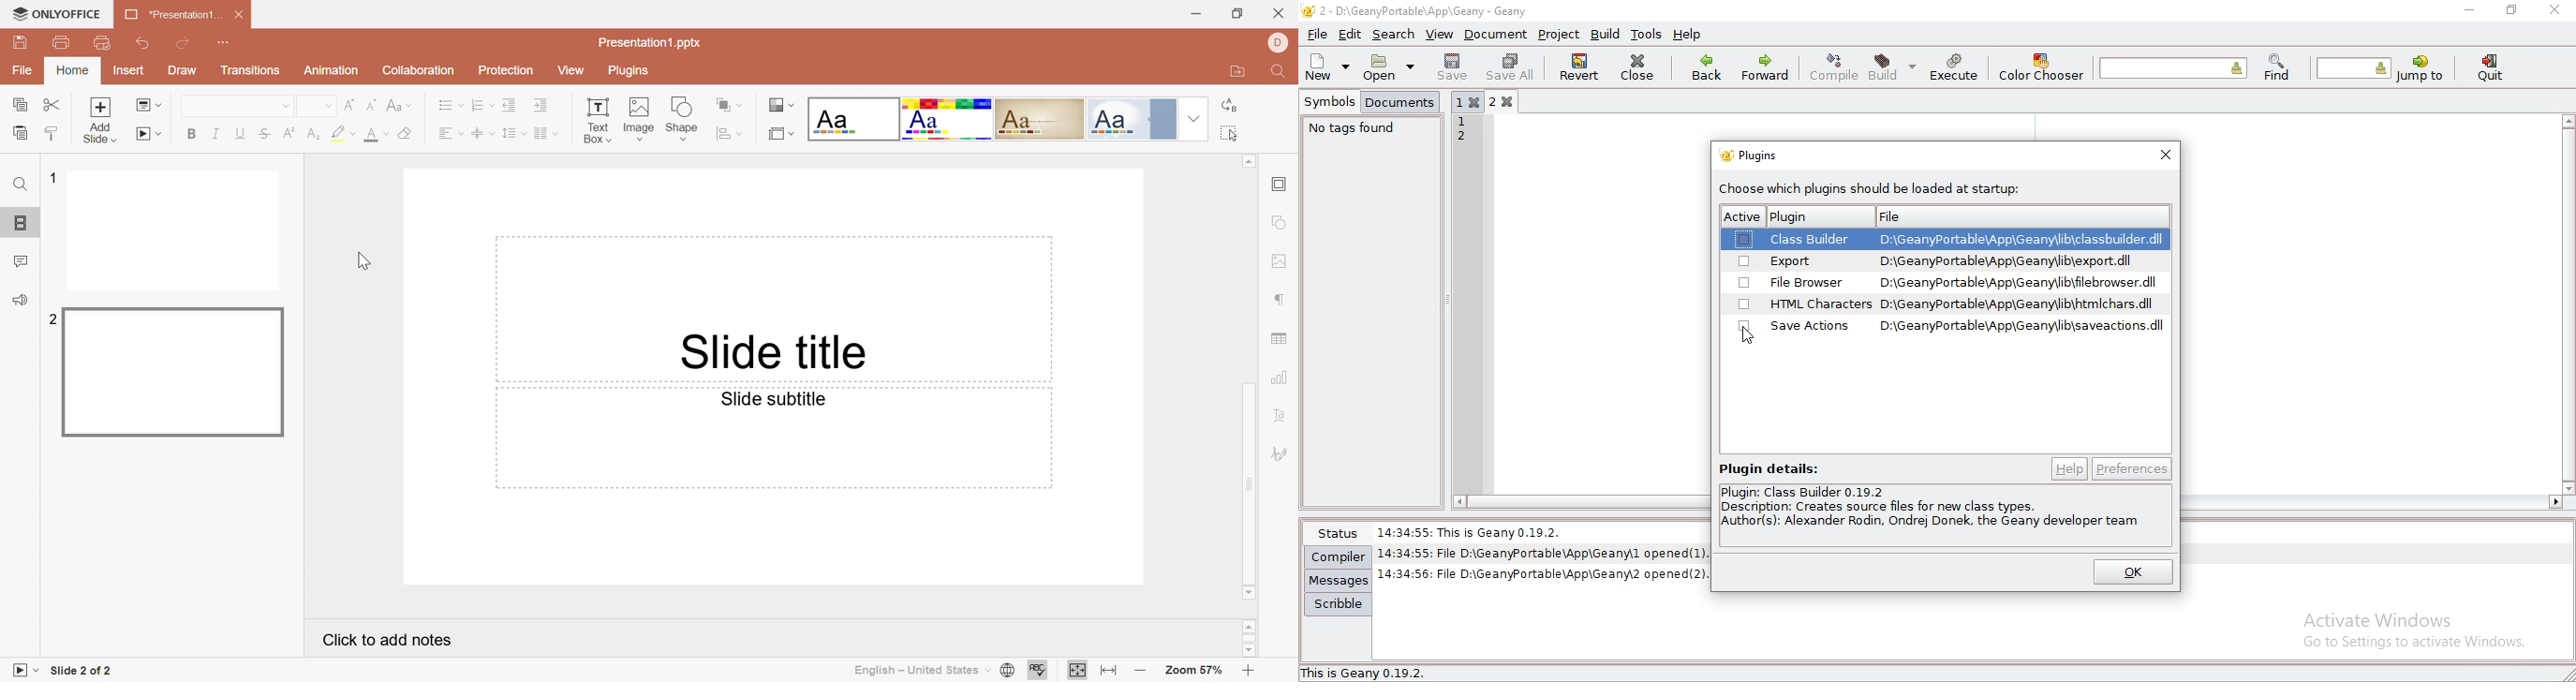 The height and width of the screenshot is (700, 2576). Describe the element at coordinates (1009, 670) in the screenshot. I see `Set document language` at that location.